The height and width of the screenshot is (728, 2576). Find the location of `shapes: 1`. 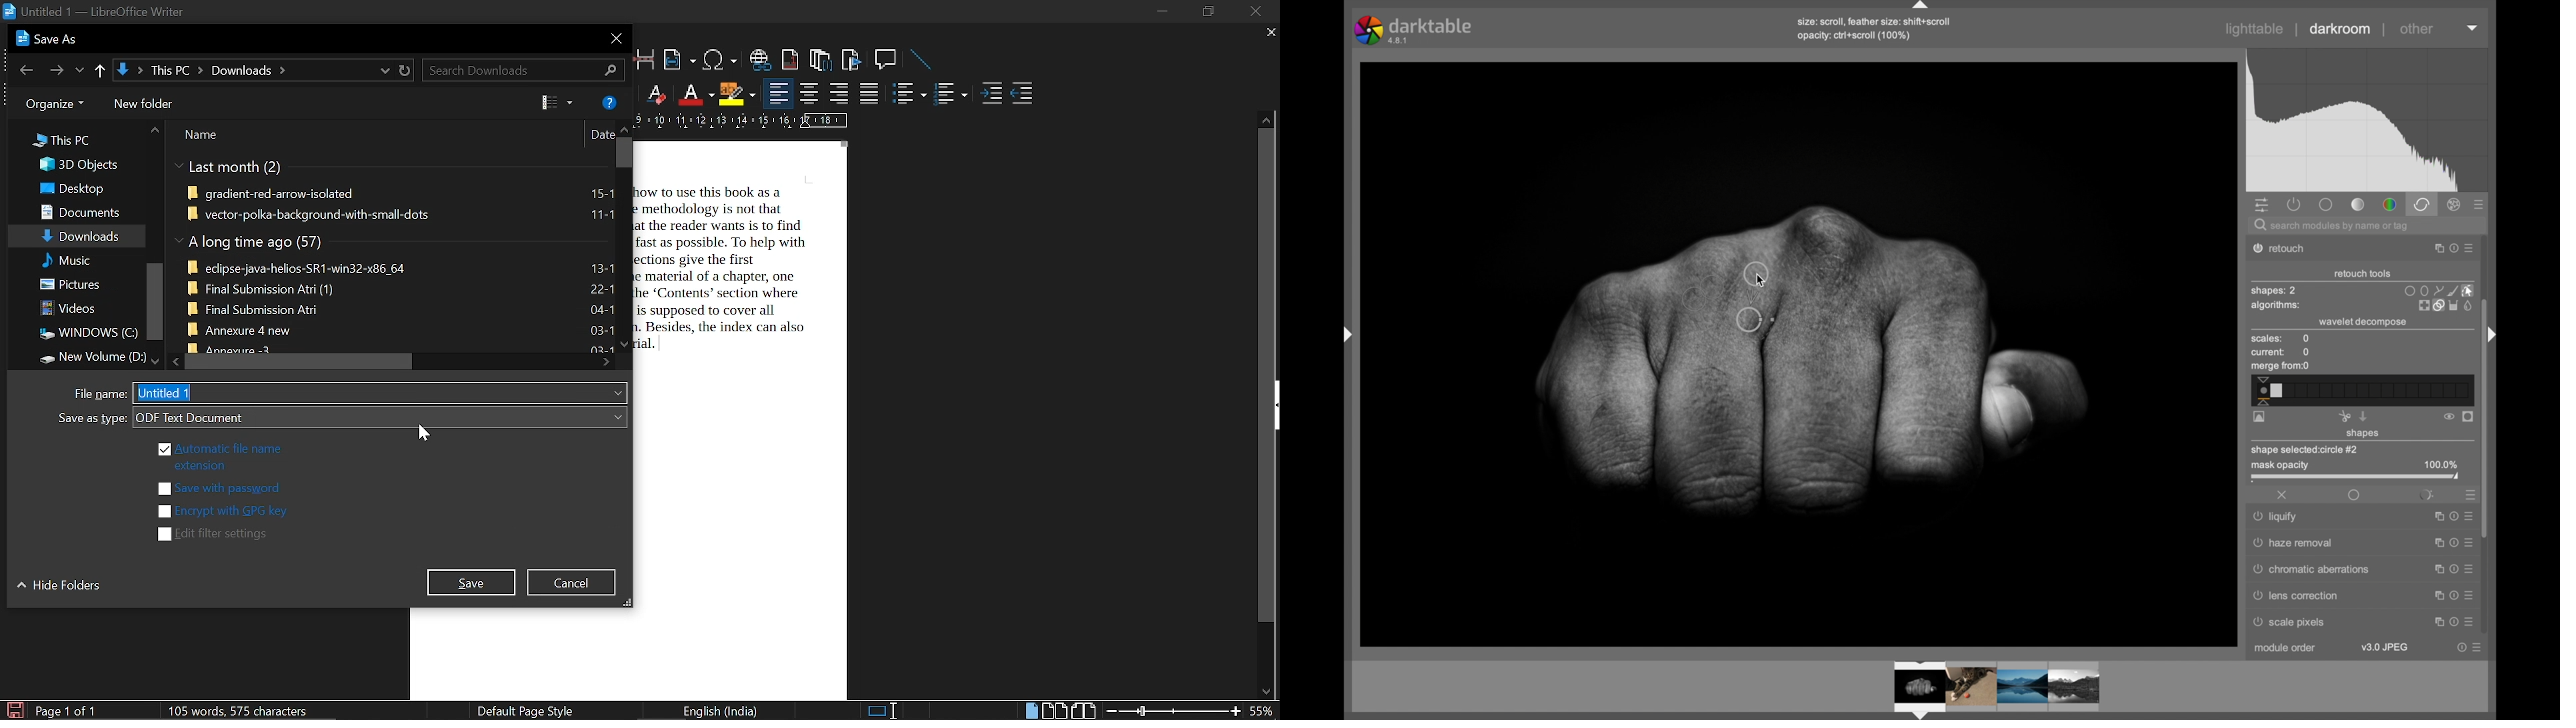

shapes: 1 is located at coordinates (2273, 291).